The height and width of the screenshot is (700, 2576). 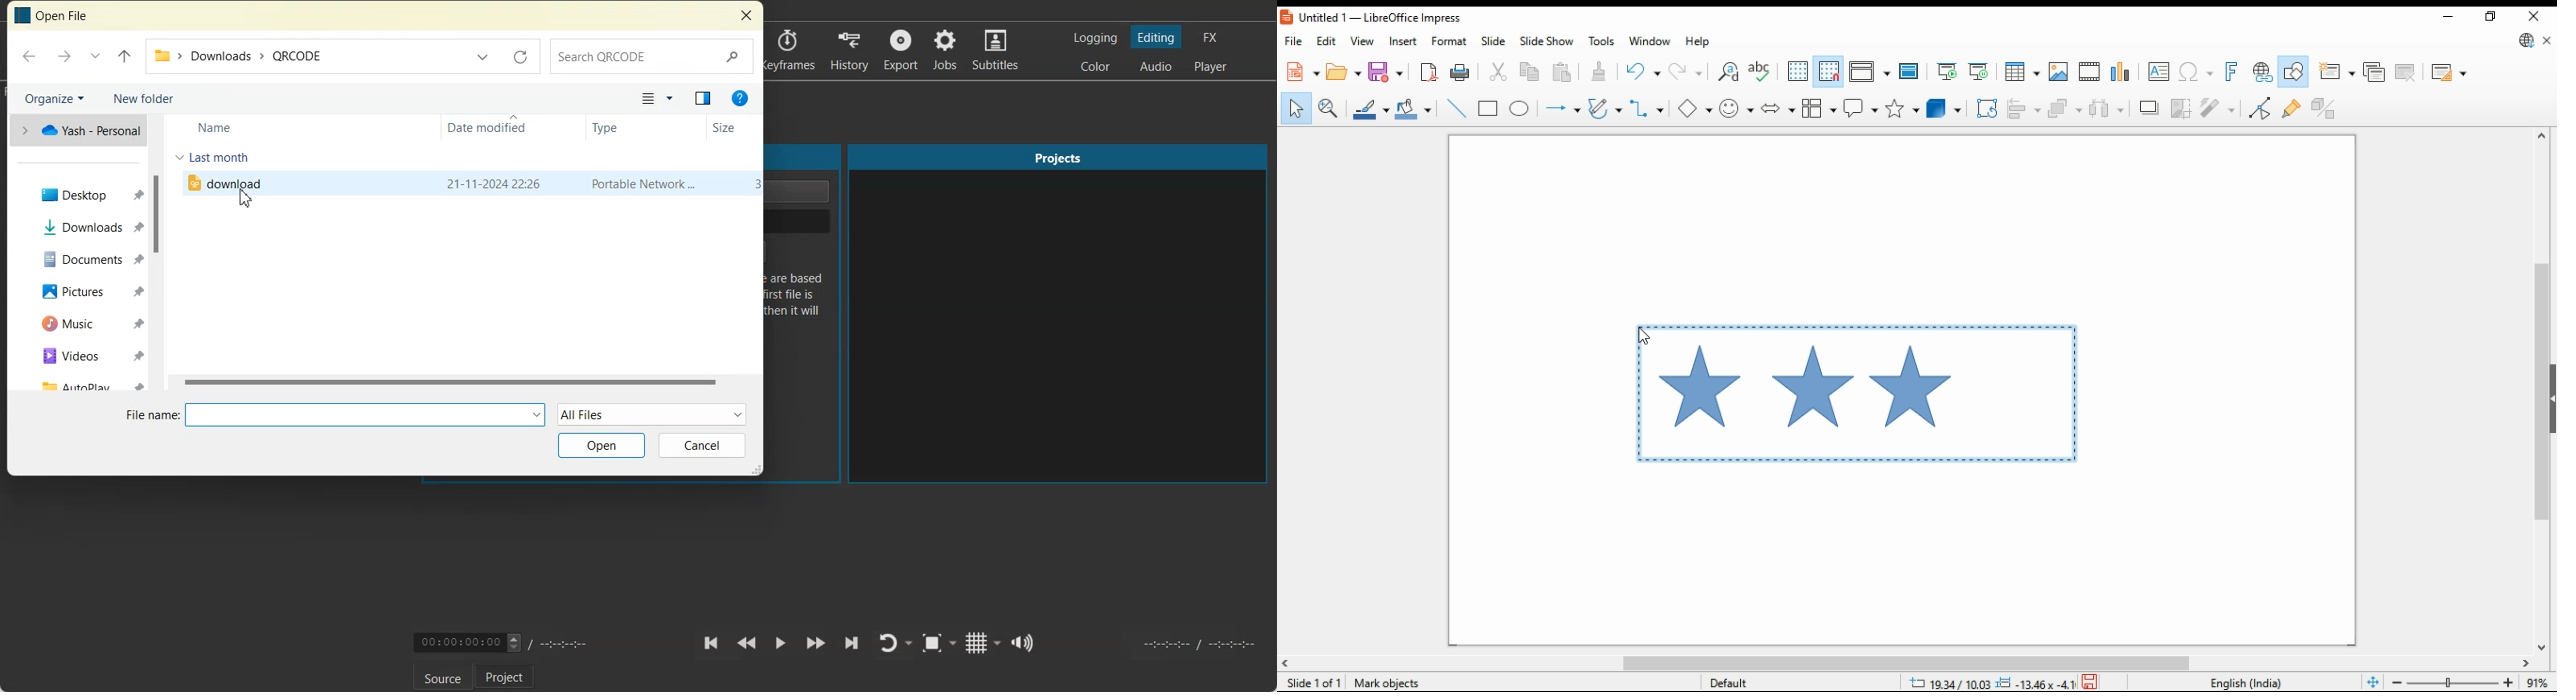 What do you see at coordinates (1796, 71) in the screenshot?
I see `show grids` at bounding box center [1796, 71].